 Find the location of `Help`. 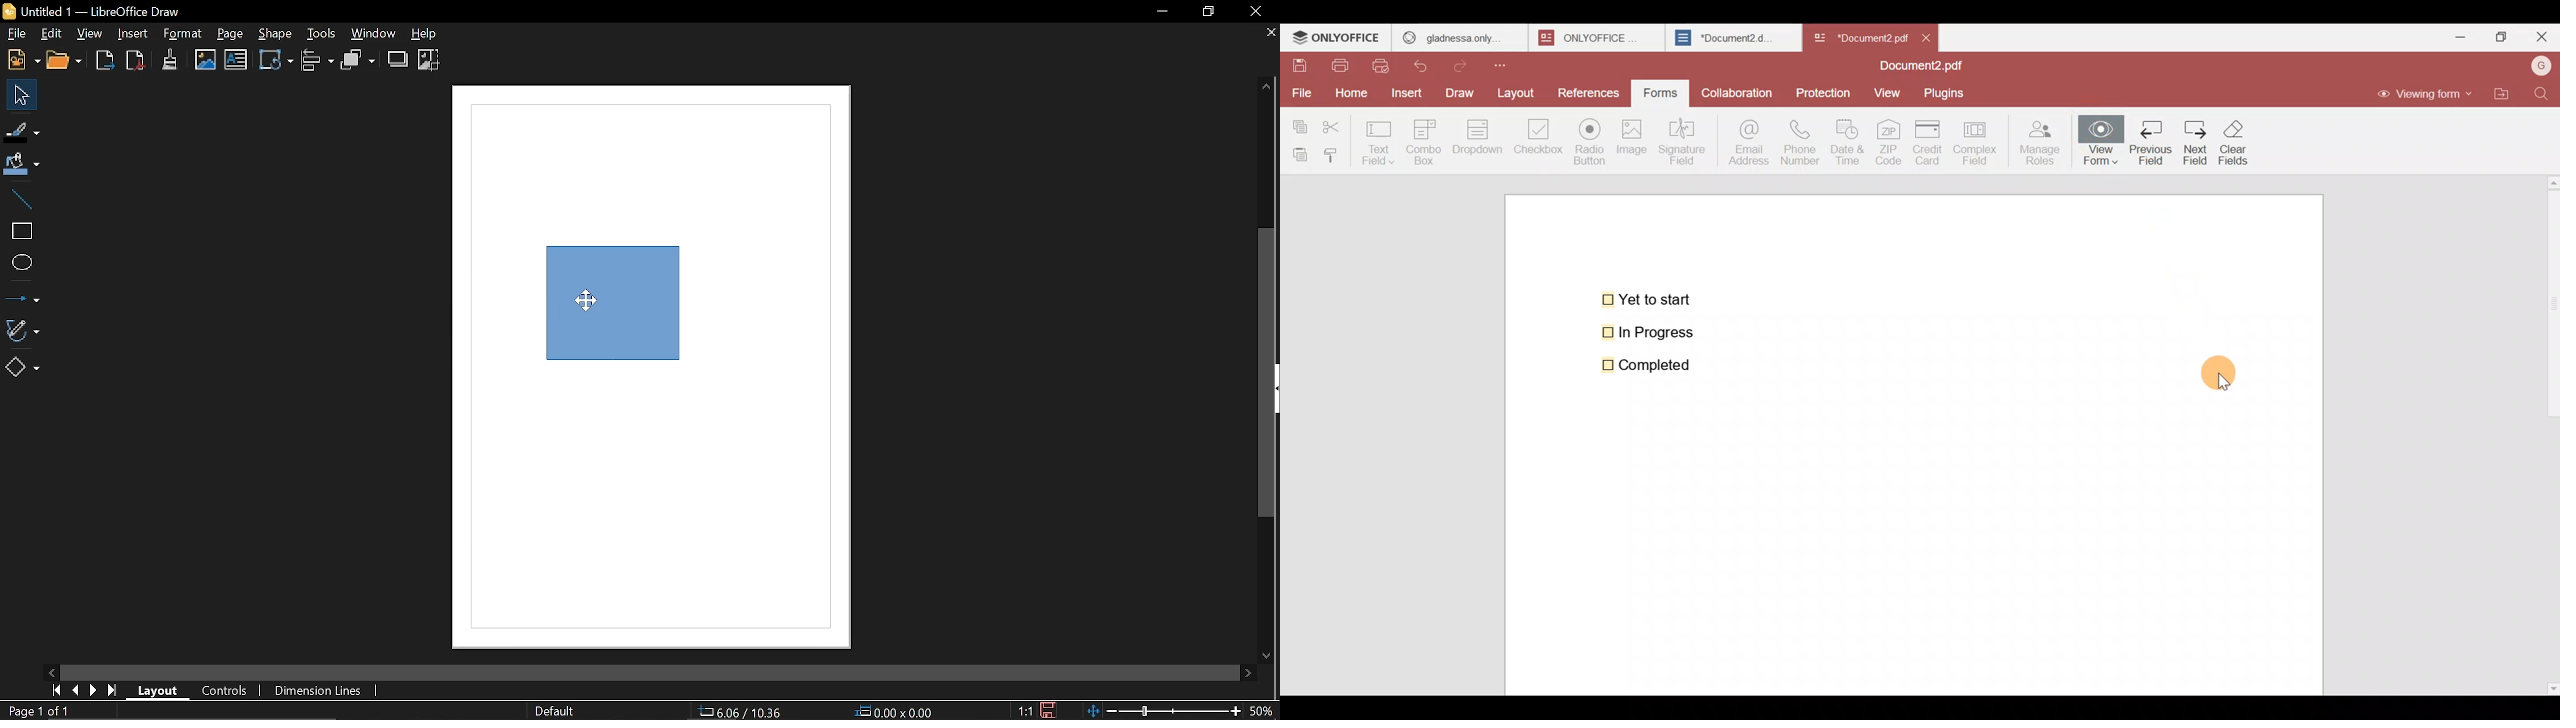

Help is located at coordinates (432, 33).